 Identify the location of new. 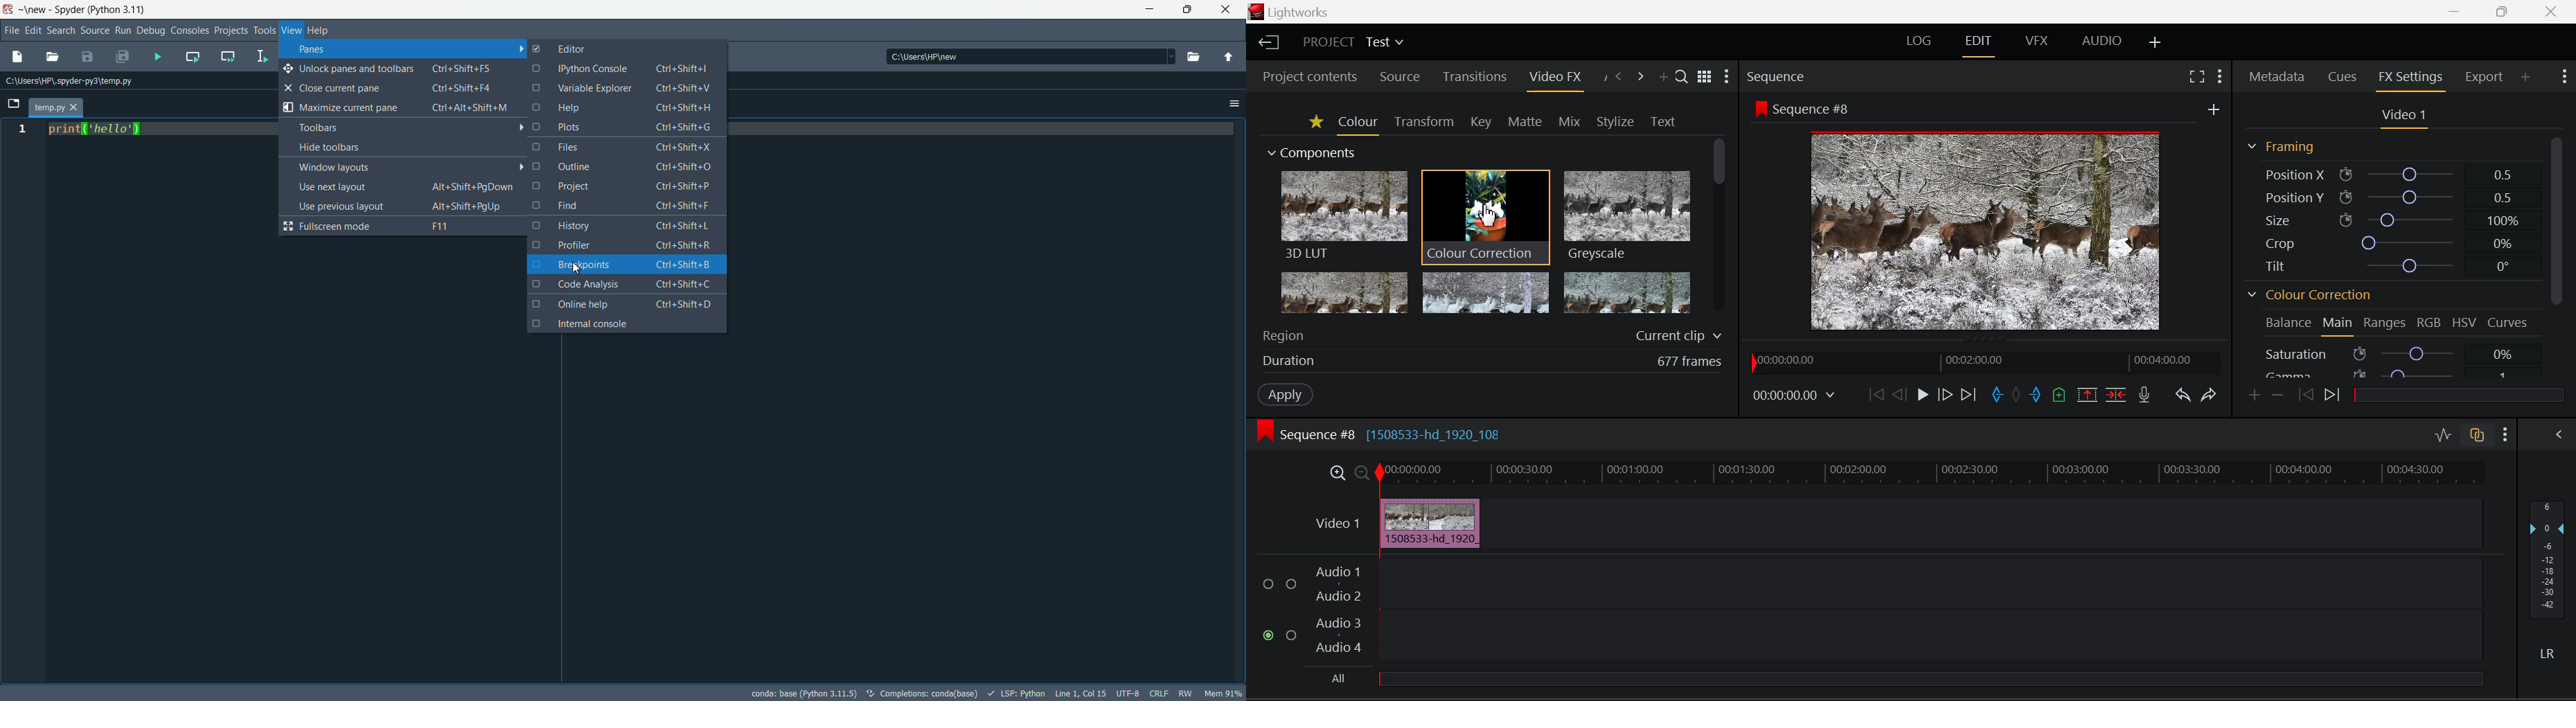
(36, 10).